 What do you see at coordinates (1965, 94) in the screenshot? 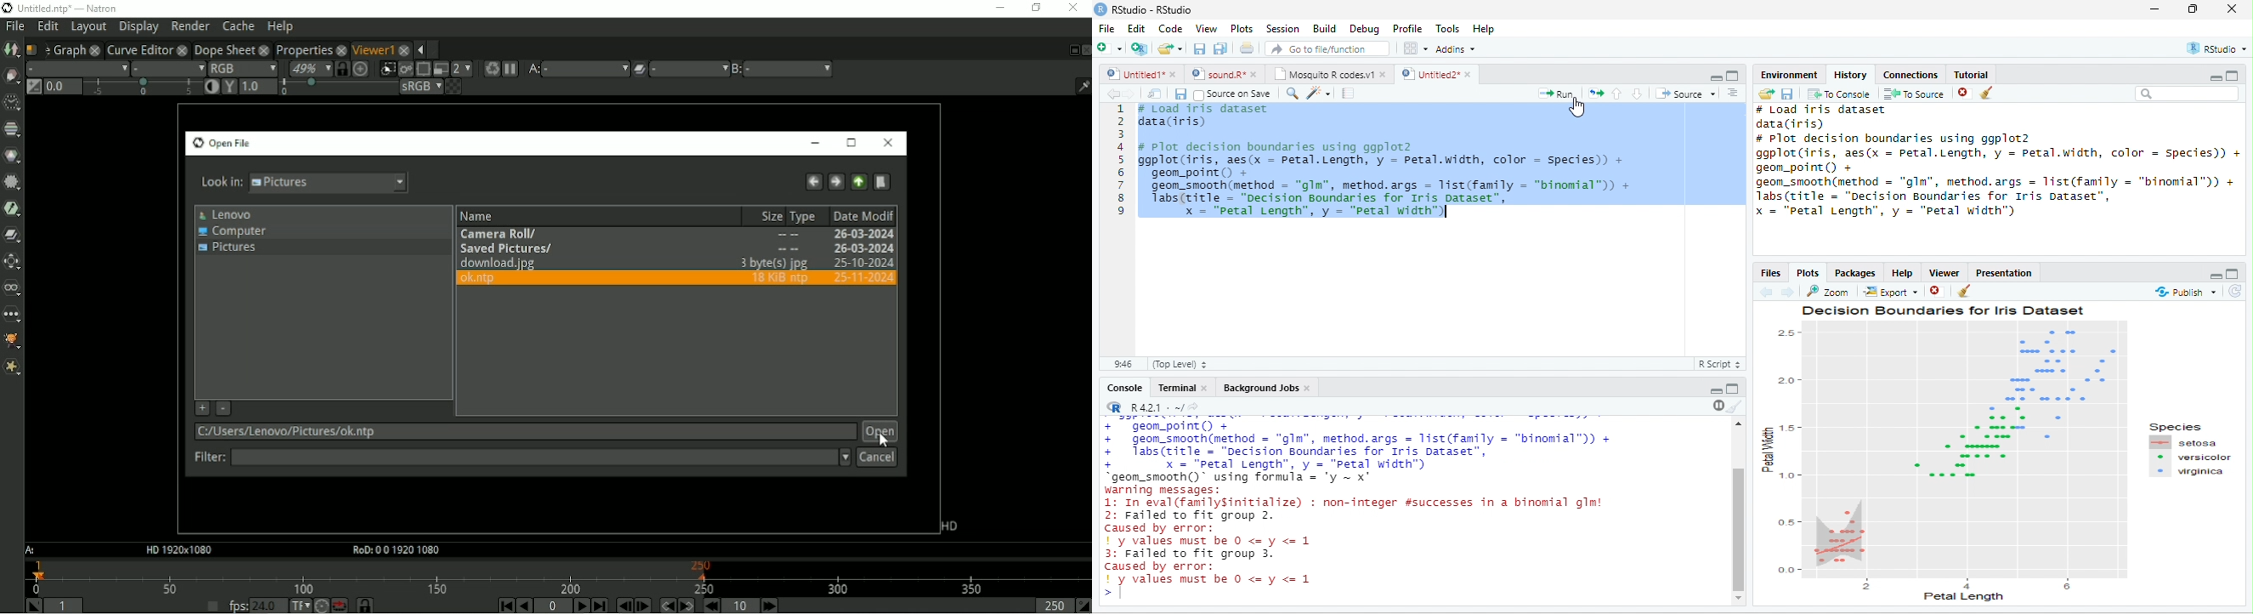
I see `close file` at bounding box center [1965, 94].